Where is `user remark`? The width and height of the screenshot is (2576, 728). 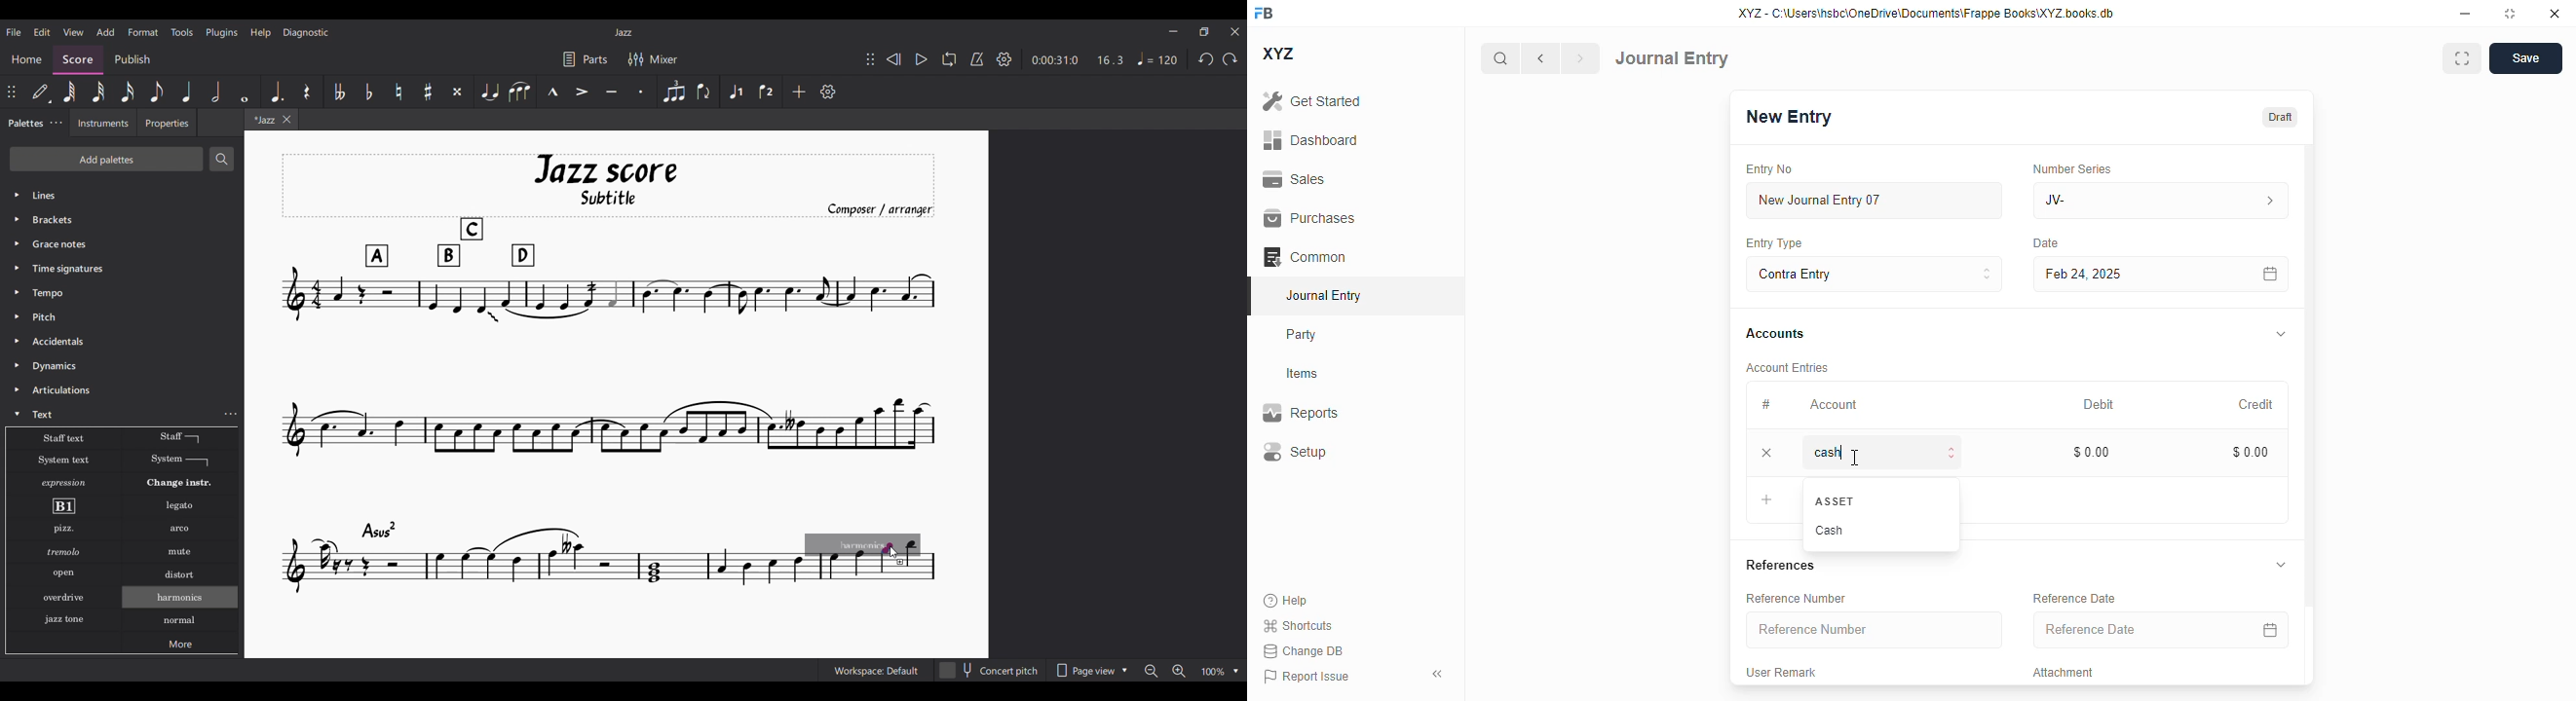 user remark is located at coordinates (1783, 671).